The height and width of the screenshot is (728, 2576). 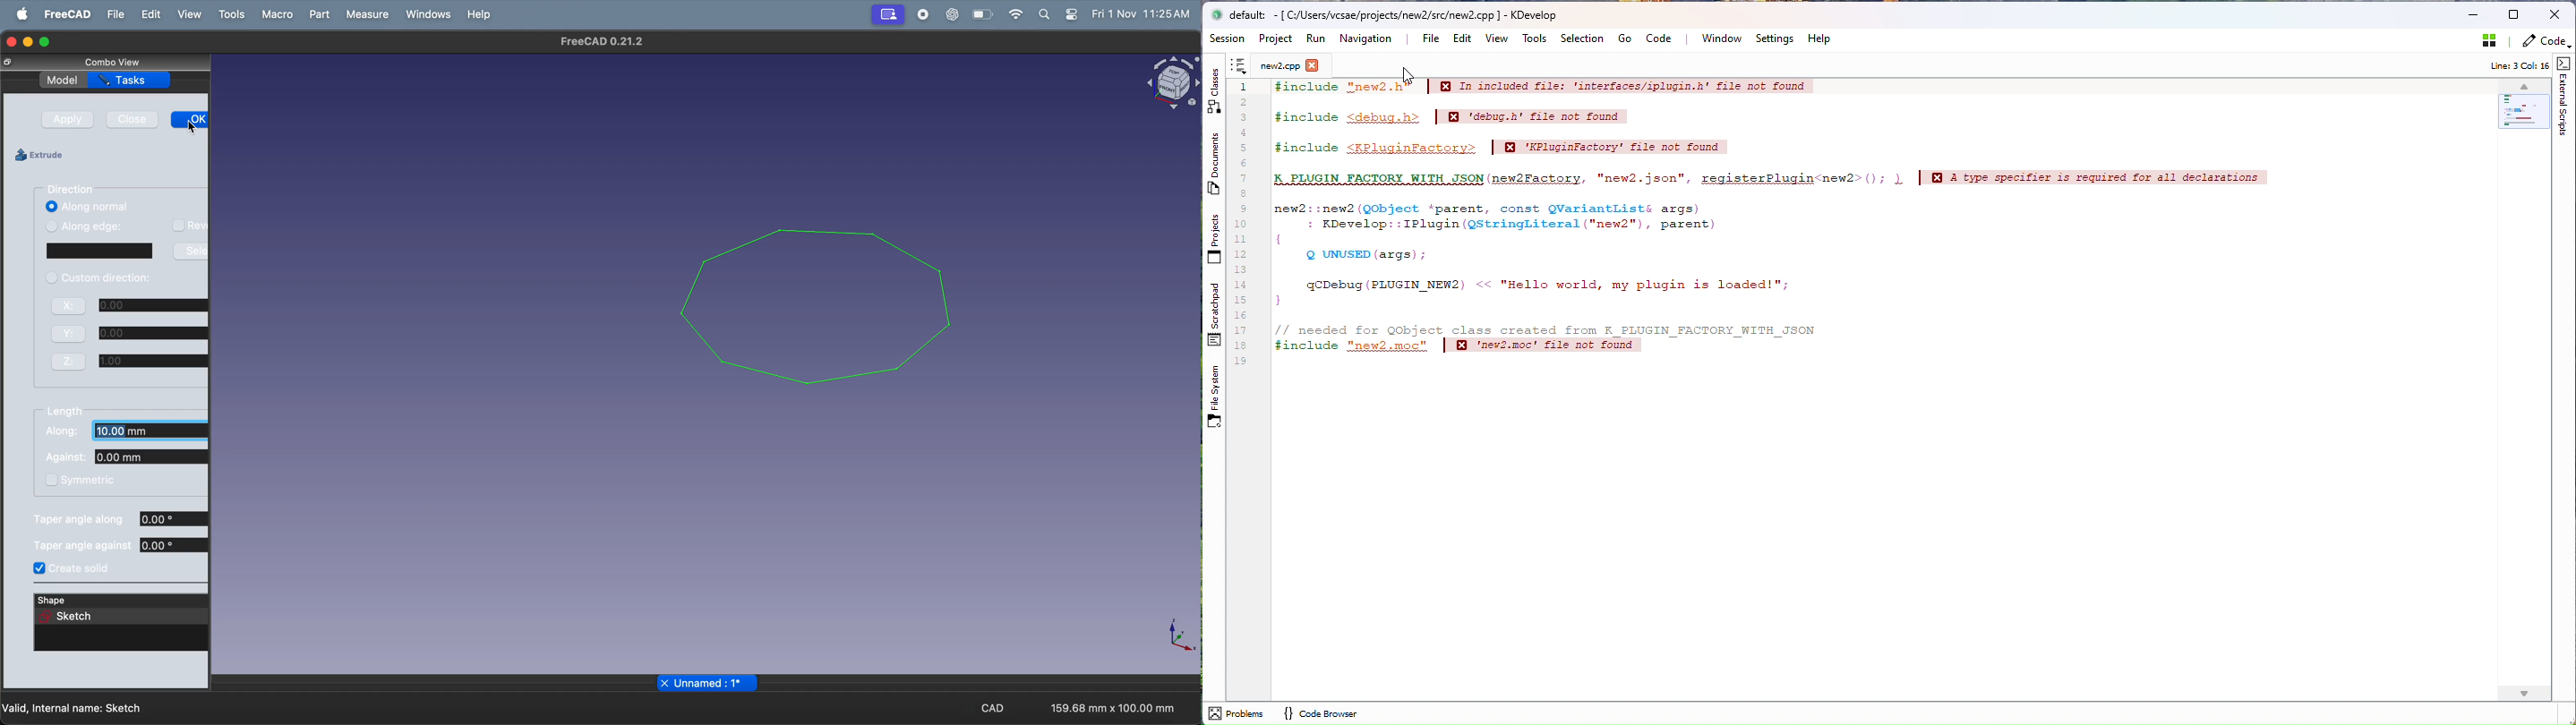 I want to click on chatgpt, so click(x=950, y=14).